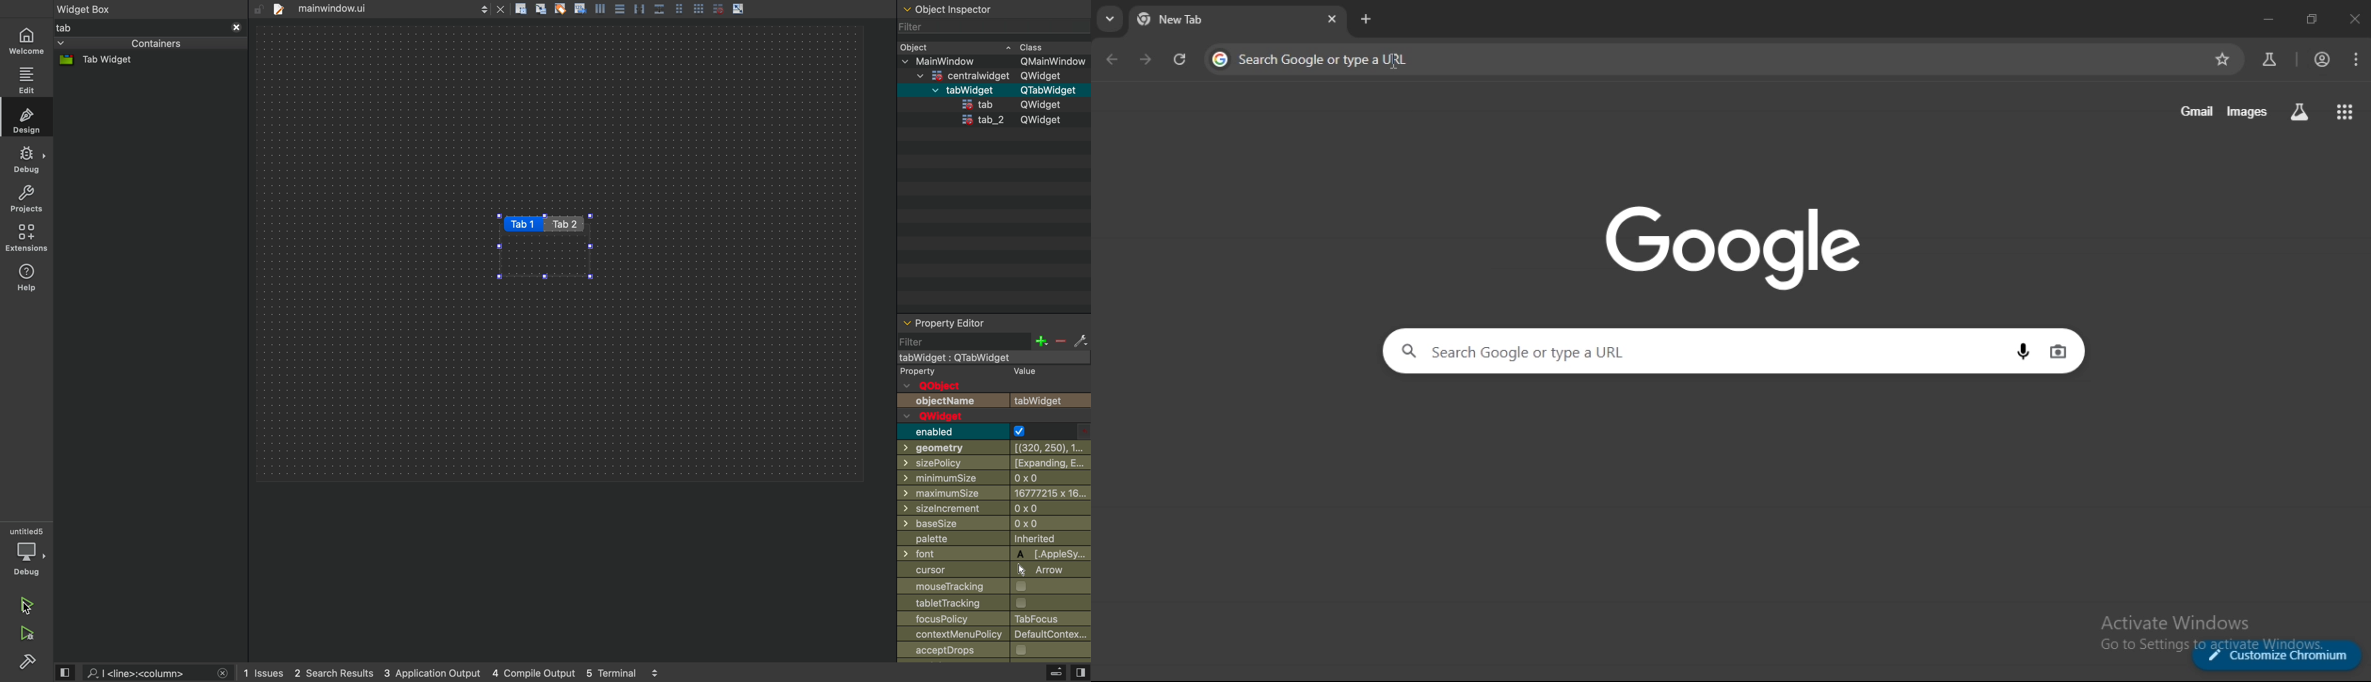 This screenshot has height=700, width=2380. I want to click on tab, so click(137, 27).